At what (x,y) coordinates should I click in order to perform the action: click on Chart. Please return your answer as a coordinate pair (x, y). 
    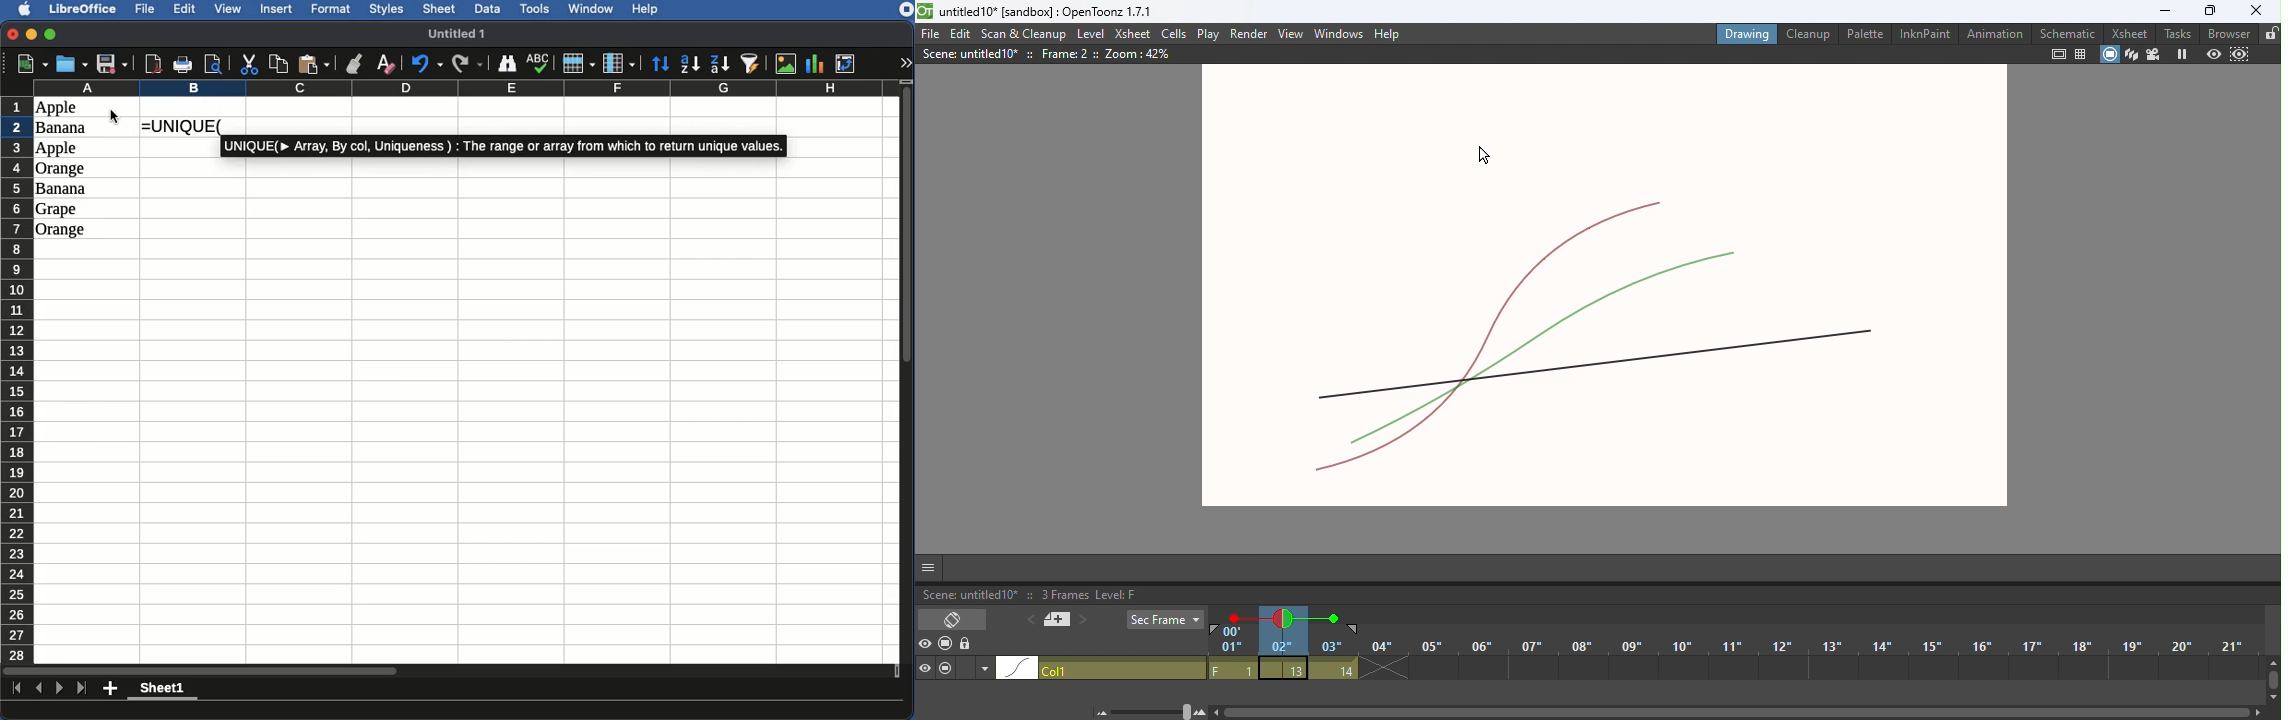
    Looking at the image, I should click on (816, 64).